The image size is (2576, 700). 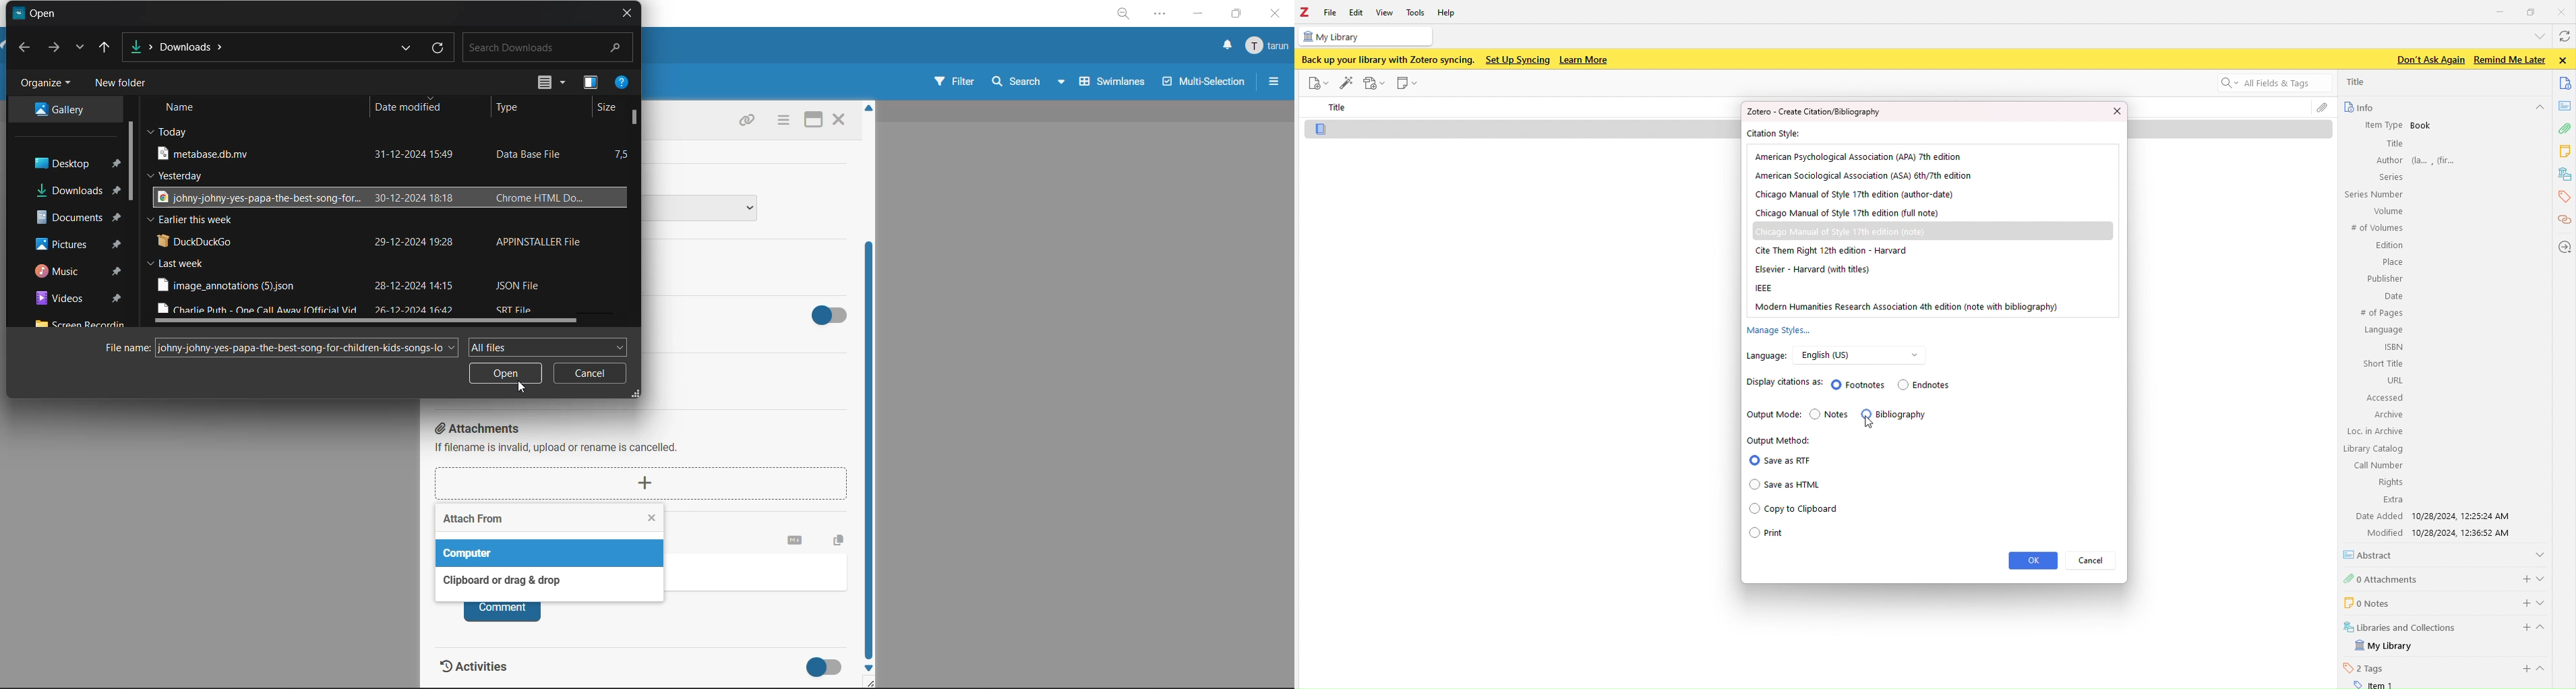 I want to click on maximize, so click(x=811, y=121).